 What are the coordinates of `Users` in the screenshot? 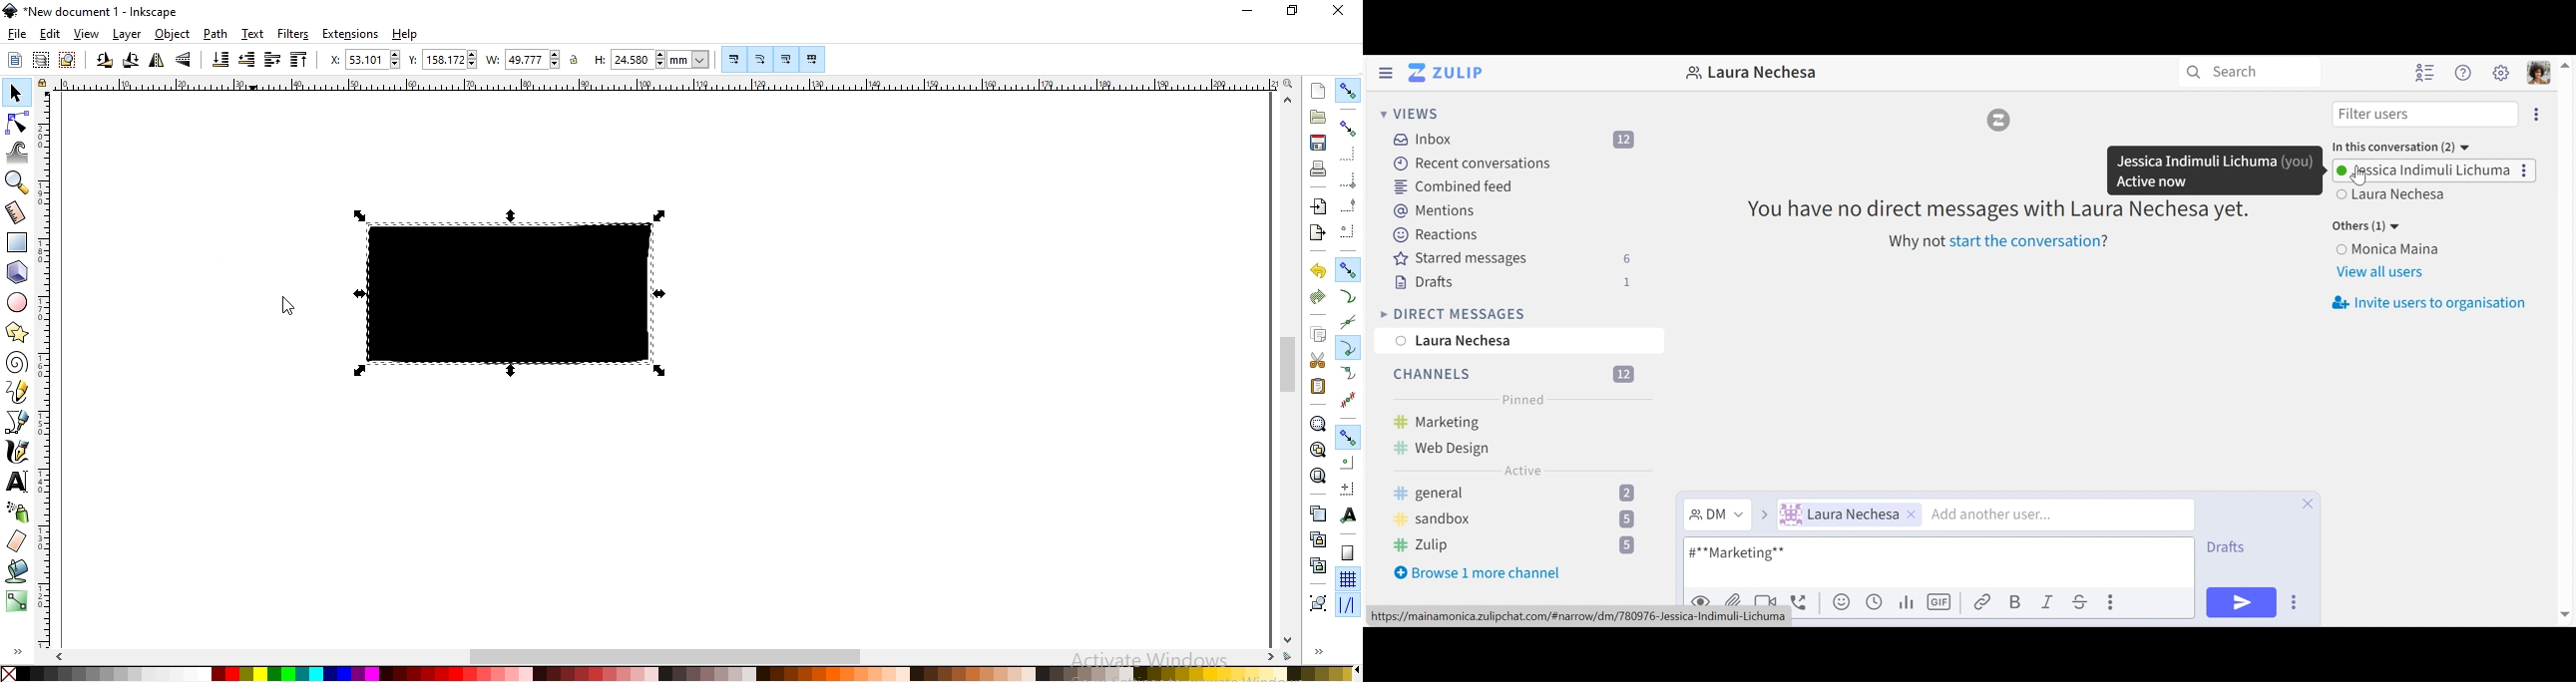 It's located at (2431, 172).